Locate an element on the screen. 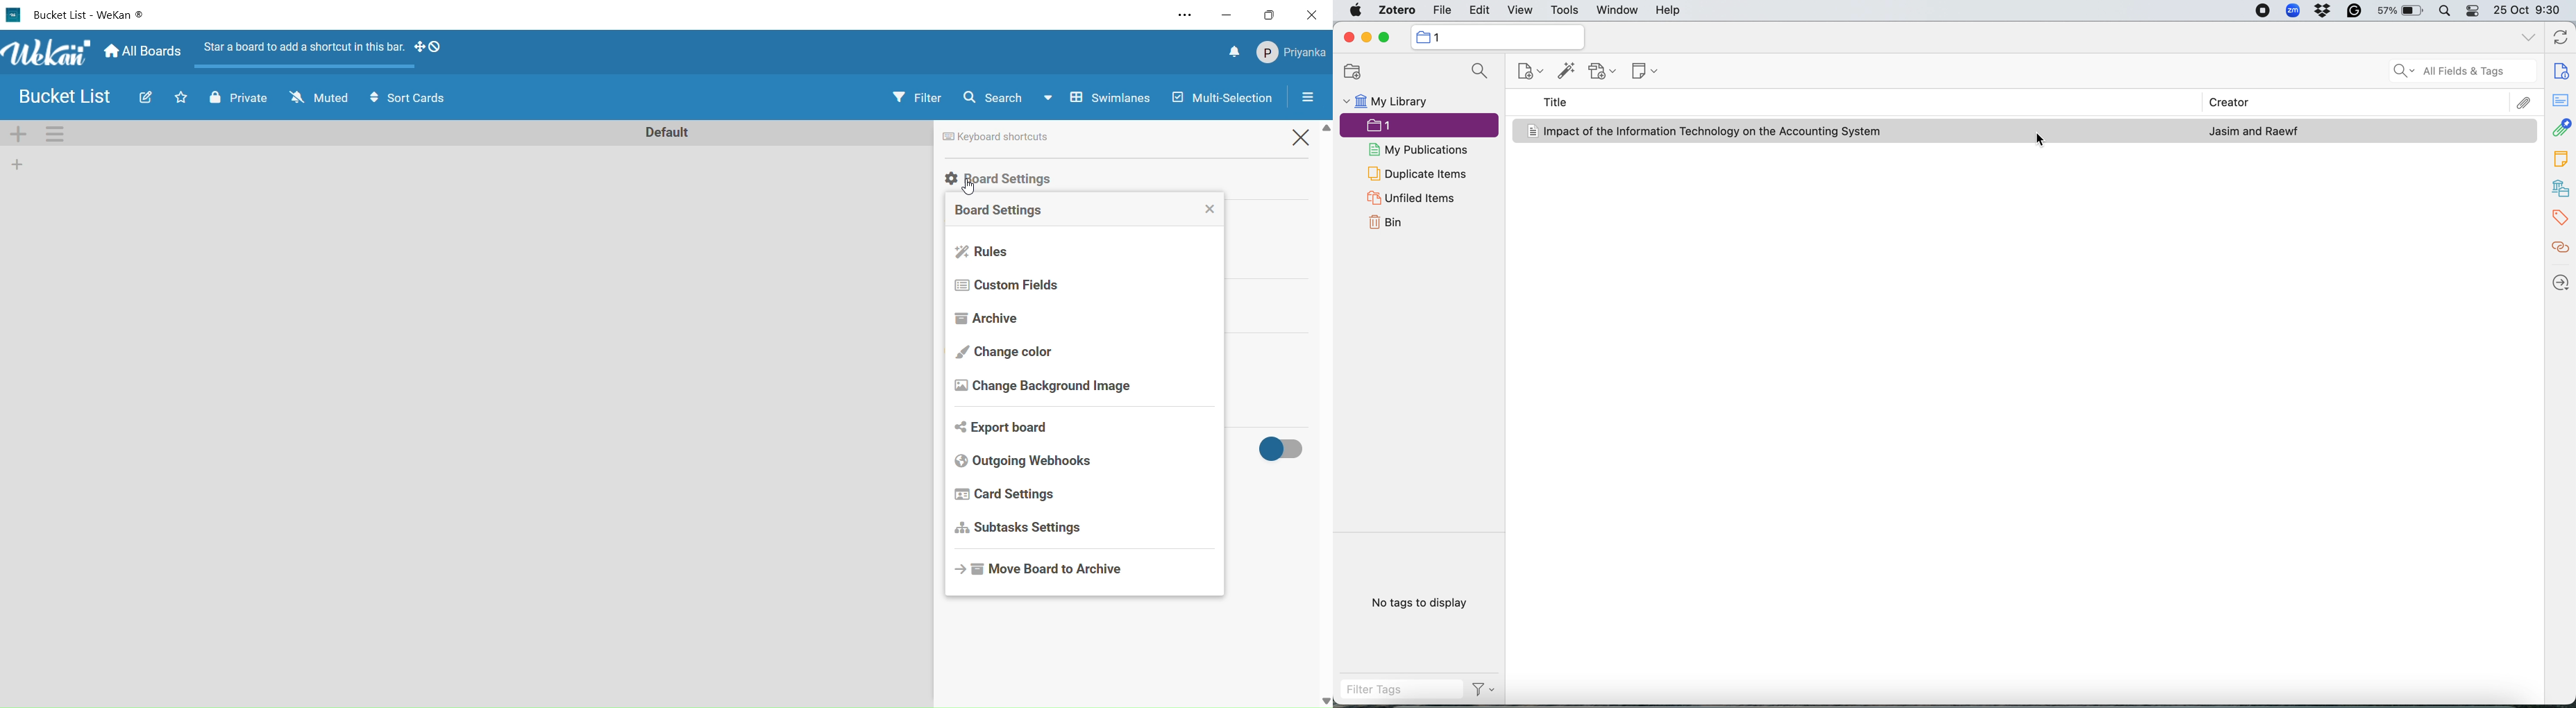 Image resolution: width=2576 pixels, height=728 pixels. rename is located at coordinates (671, 133).